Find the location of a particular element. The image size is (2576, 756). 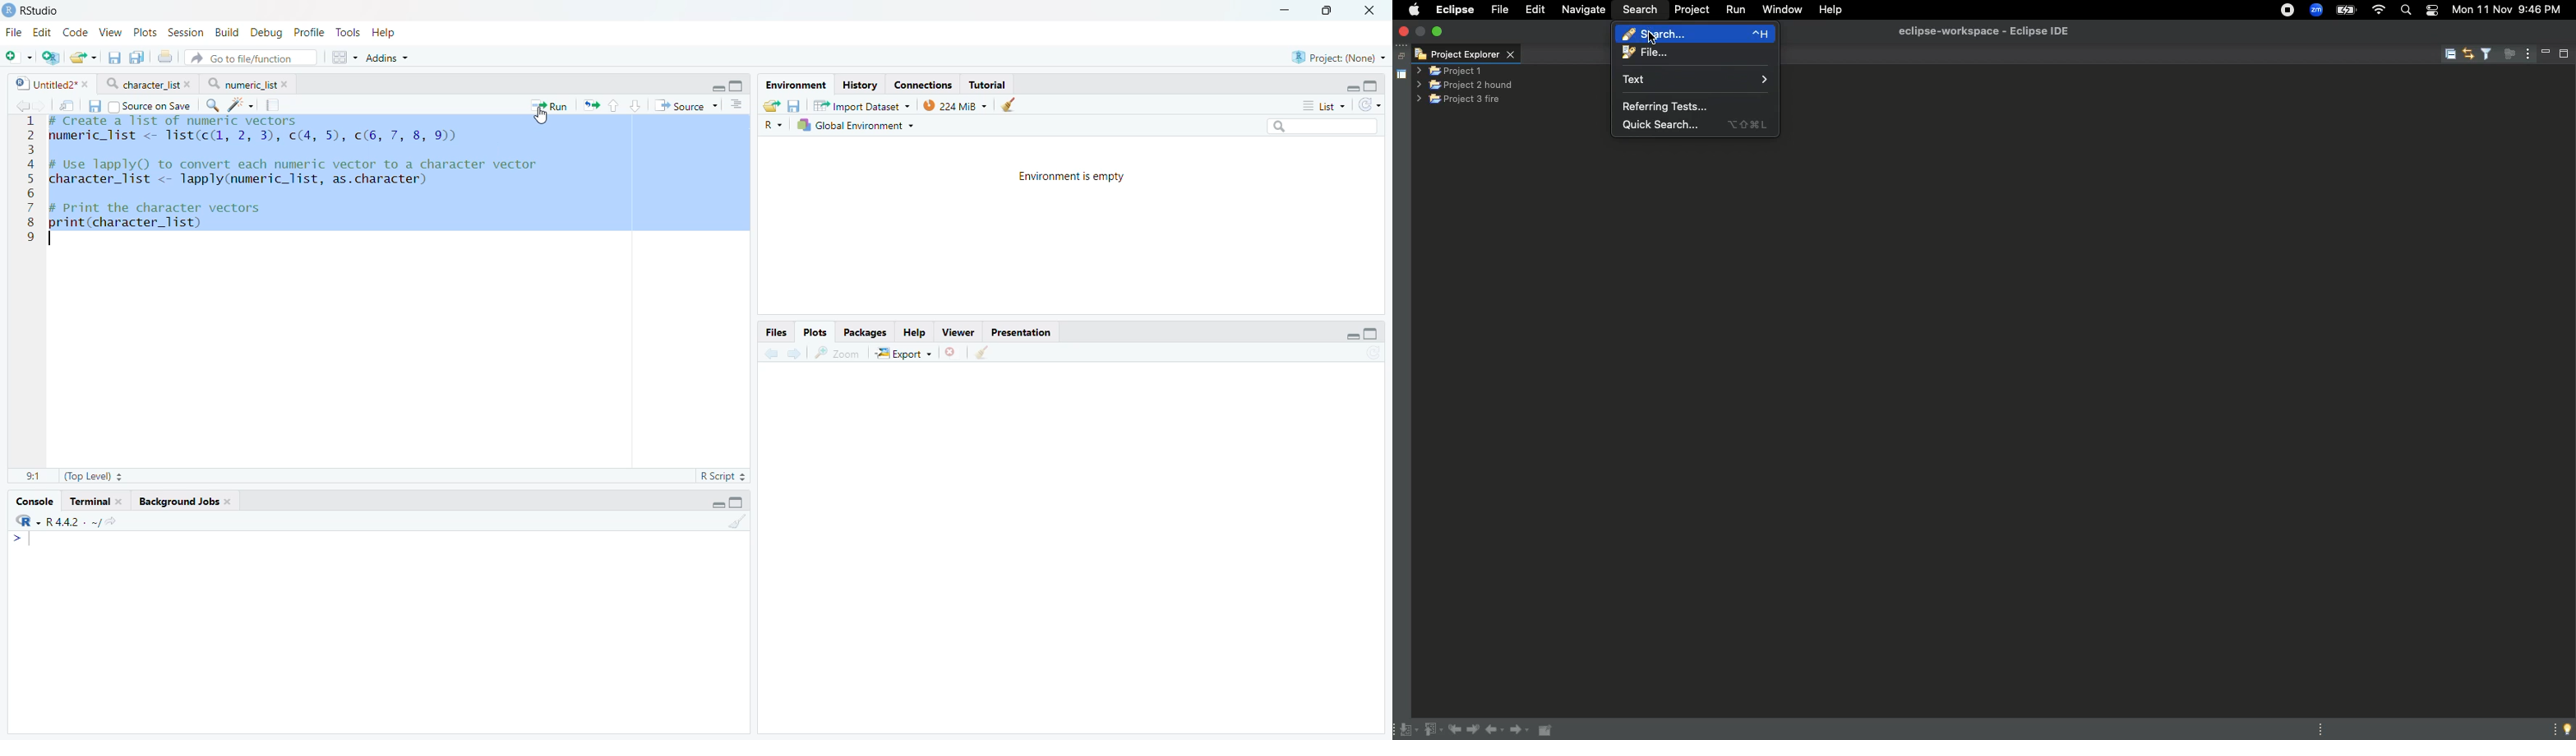

Refresh list is located at coordinates (1374, 354).